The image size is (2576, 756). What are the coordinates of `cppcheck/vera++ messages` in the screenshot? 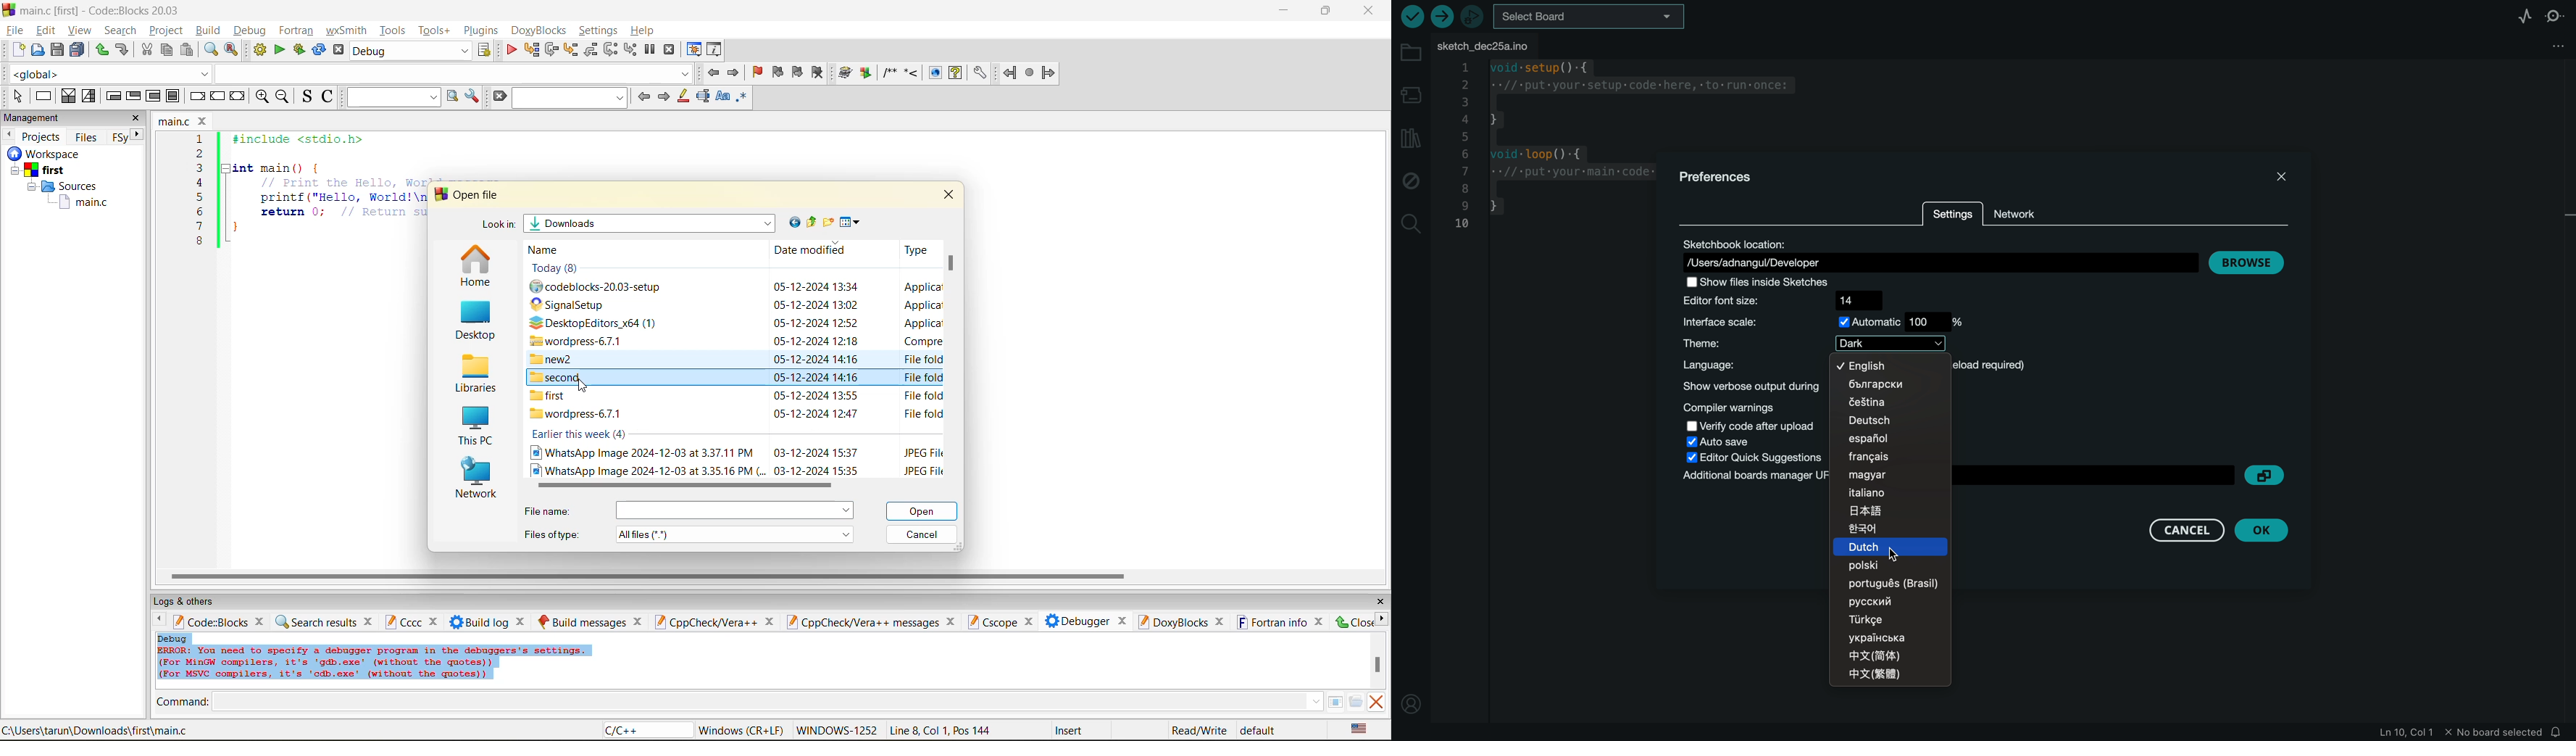 It's located at (861, 622).